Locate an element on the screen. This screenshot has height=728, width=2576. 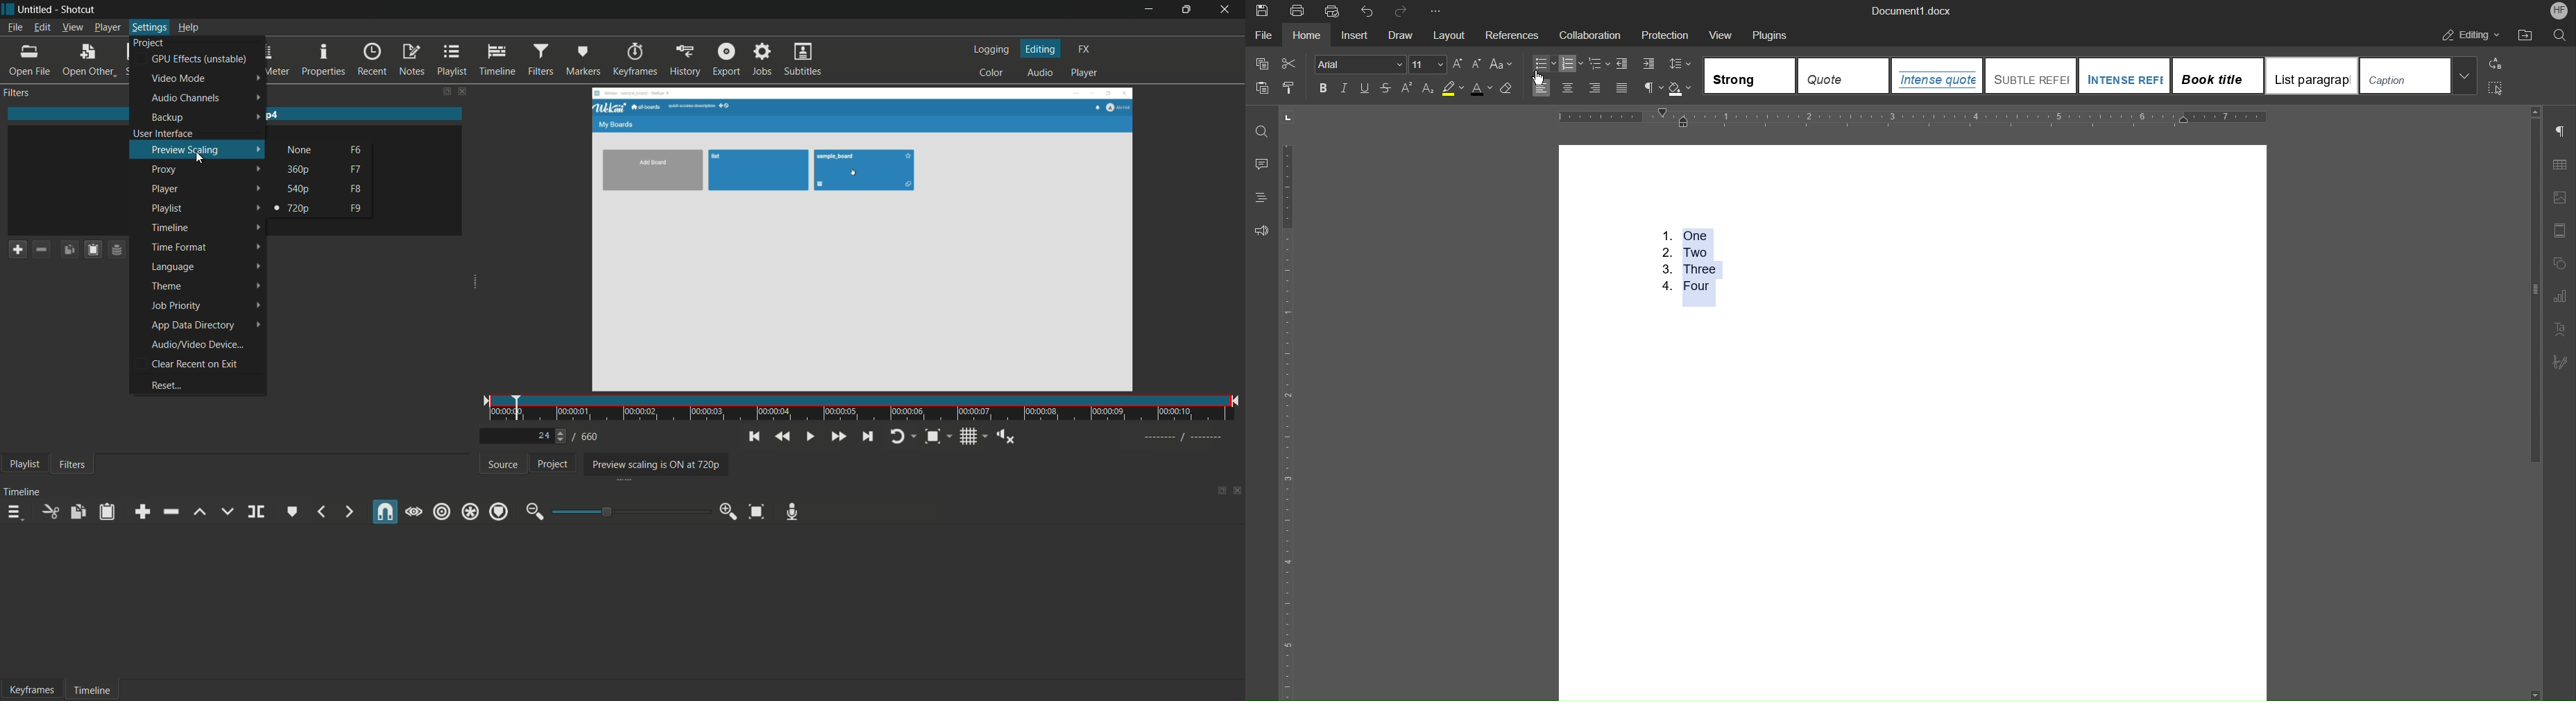
Protection is located at coordinates (1664, 33).